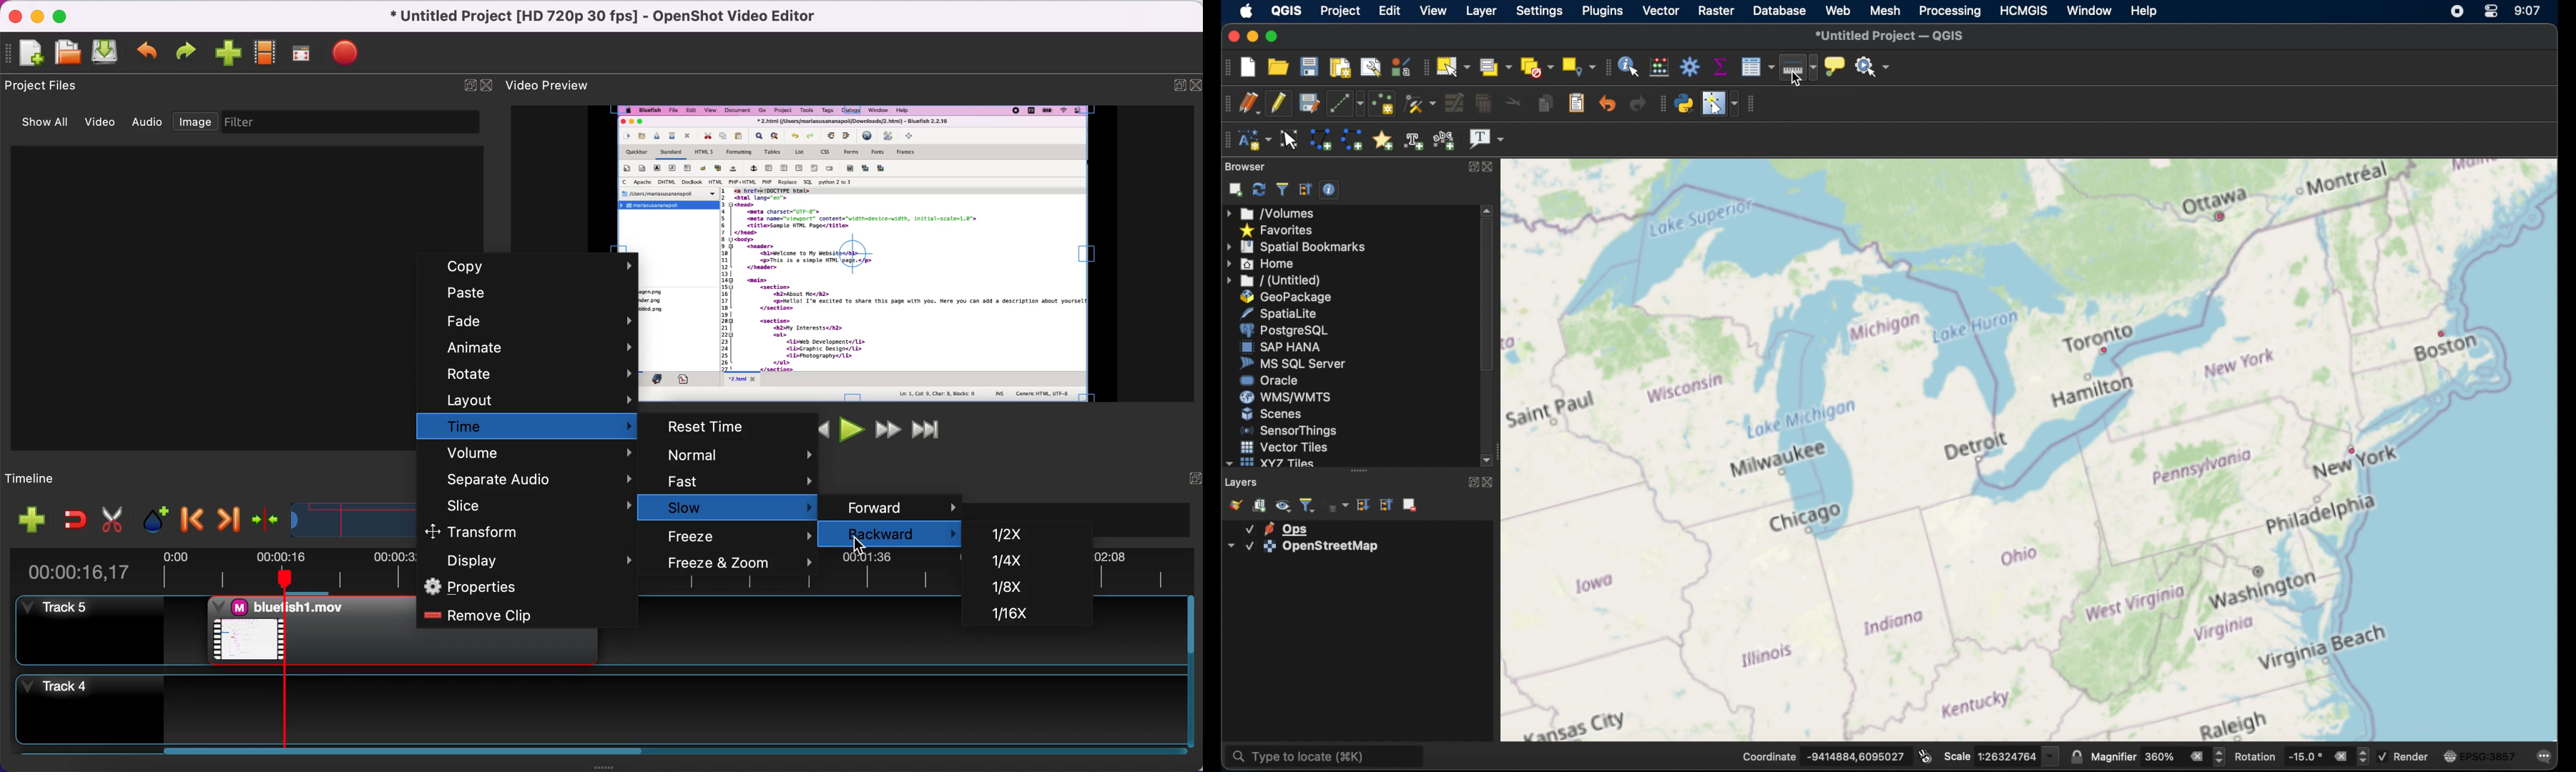 This screenshot has width=2576, height=784. Describe the element at coordinates (1359, 470) in the screenshot. I see `drag handle` at that location.